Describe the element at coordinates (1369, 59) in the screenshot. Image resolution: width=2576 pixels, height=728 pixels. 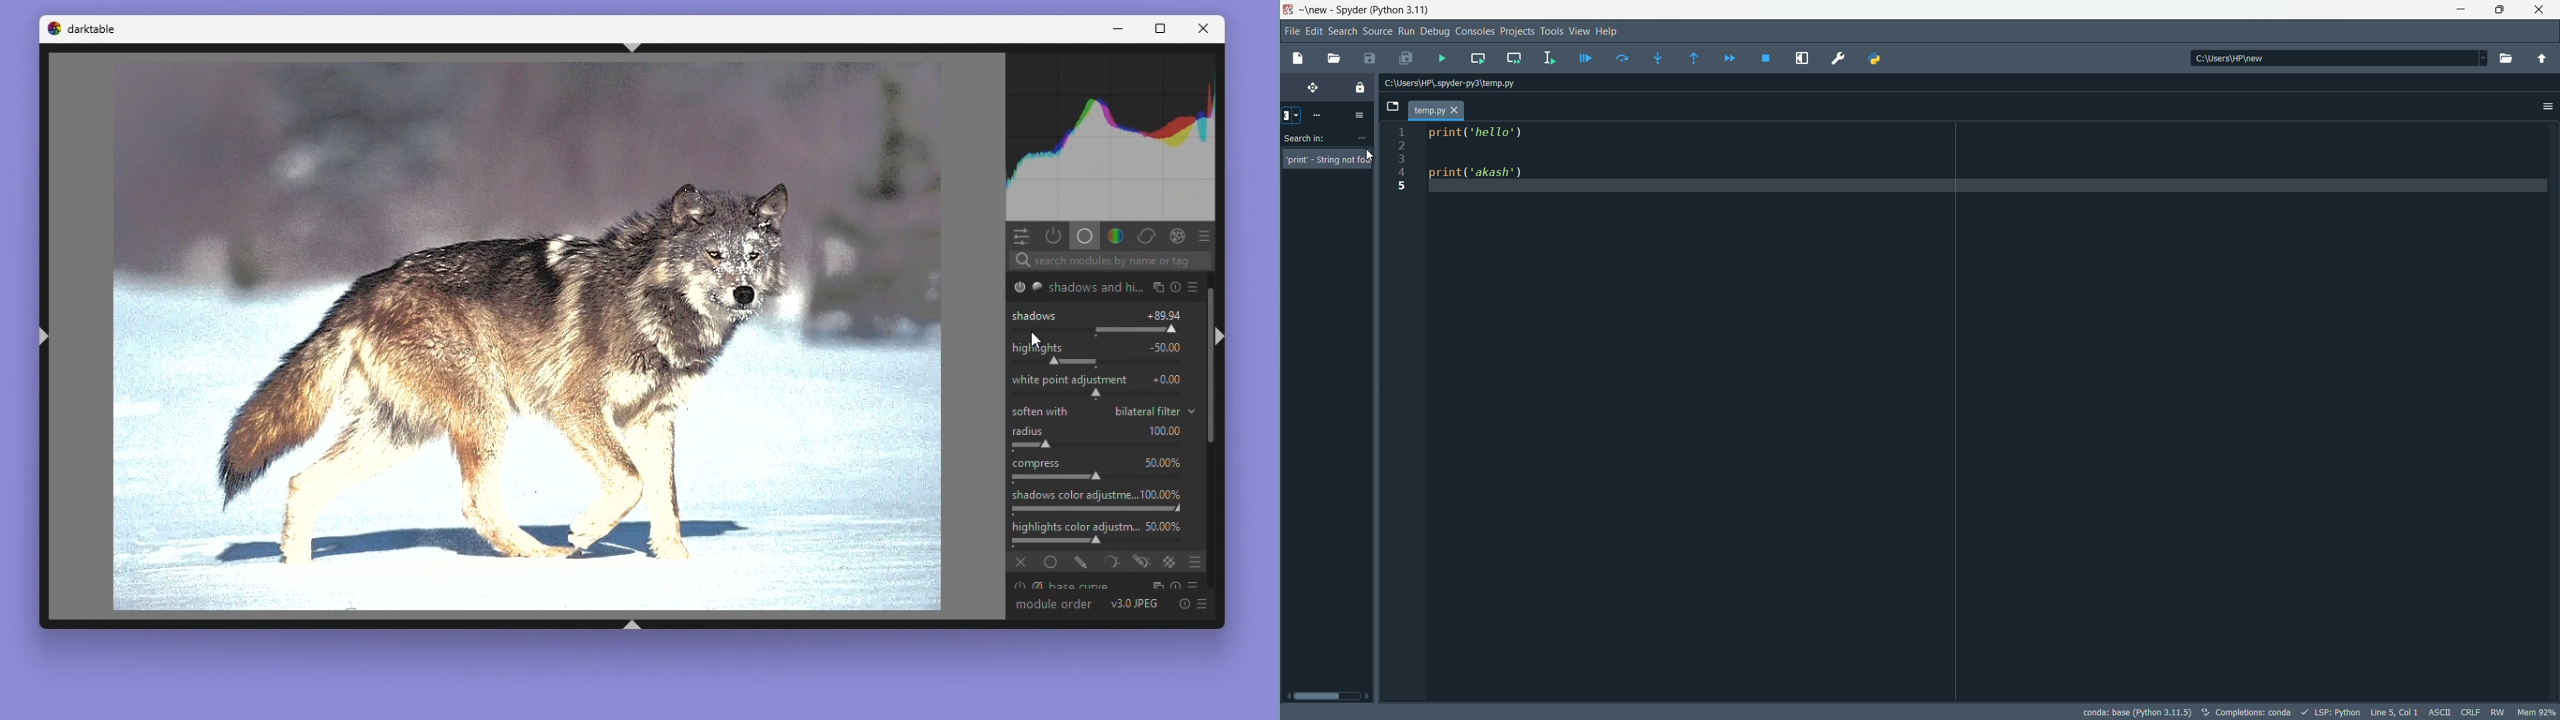
I see `save file` at that location.